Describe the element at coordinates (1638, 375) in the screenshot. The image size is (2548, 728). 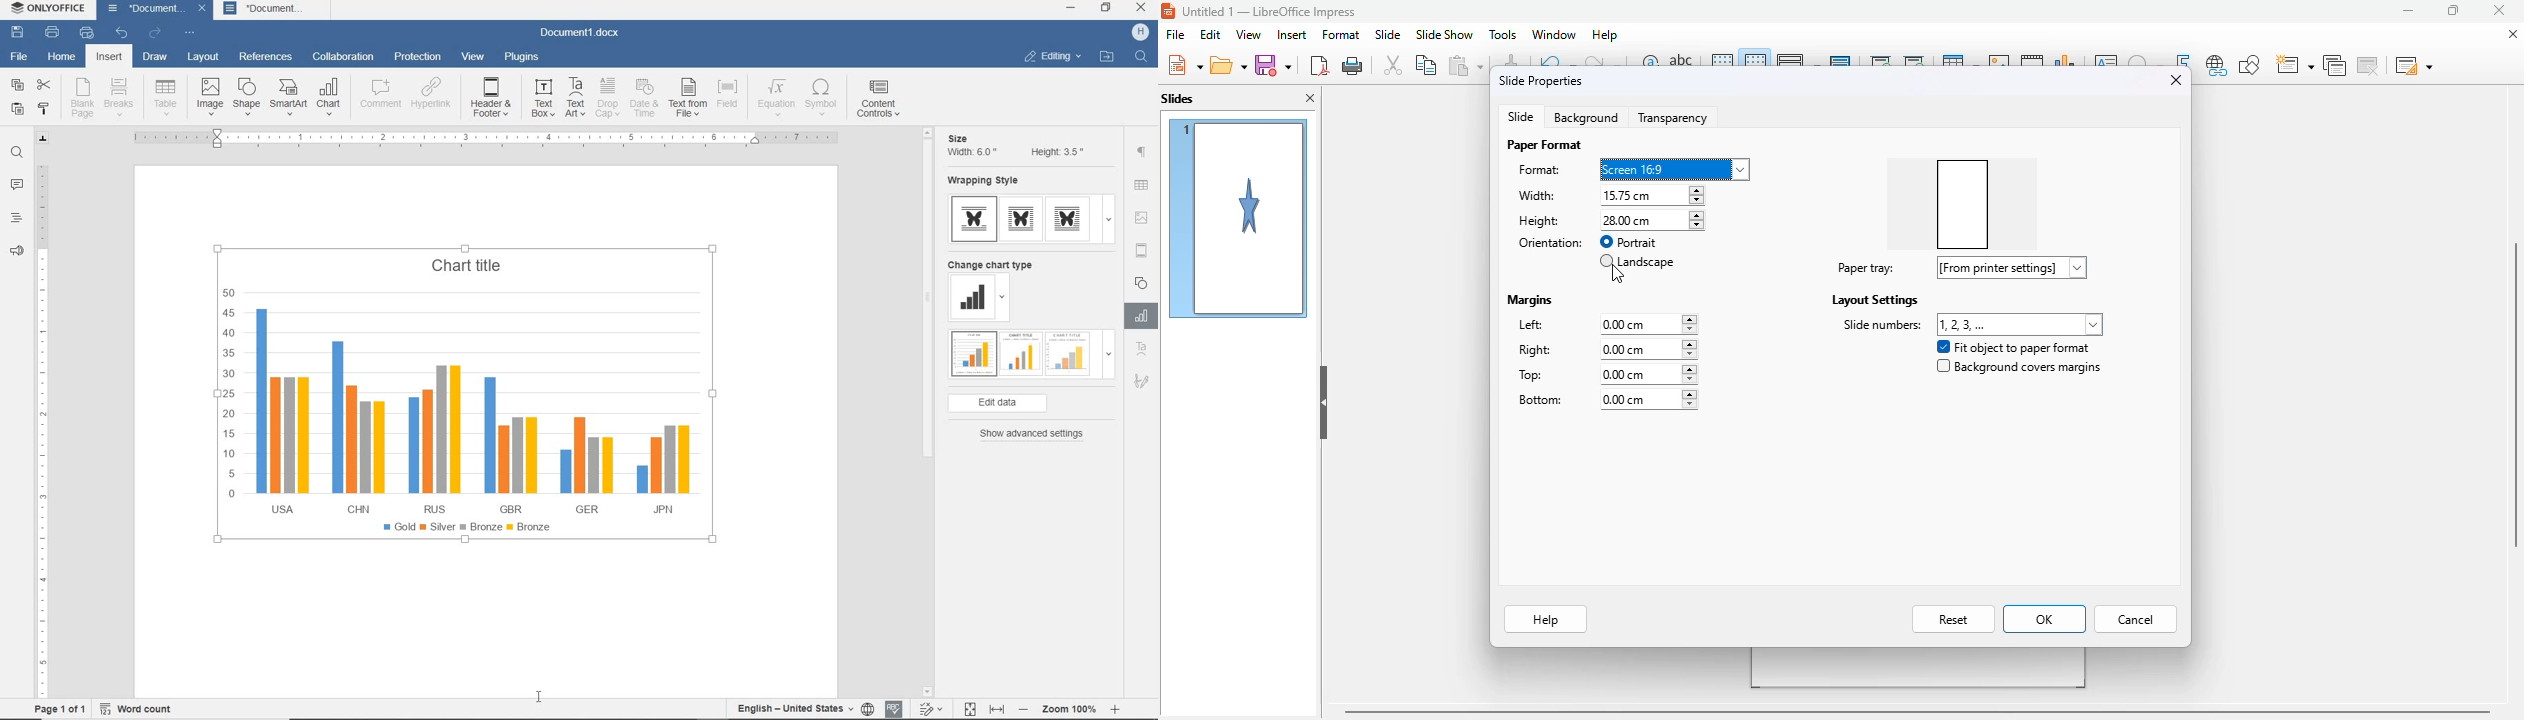
I see `top: 0.00 cm` at that location.